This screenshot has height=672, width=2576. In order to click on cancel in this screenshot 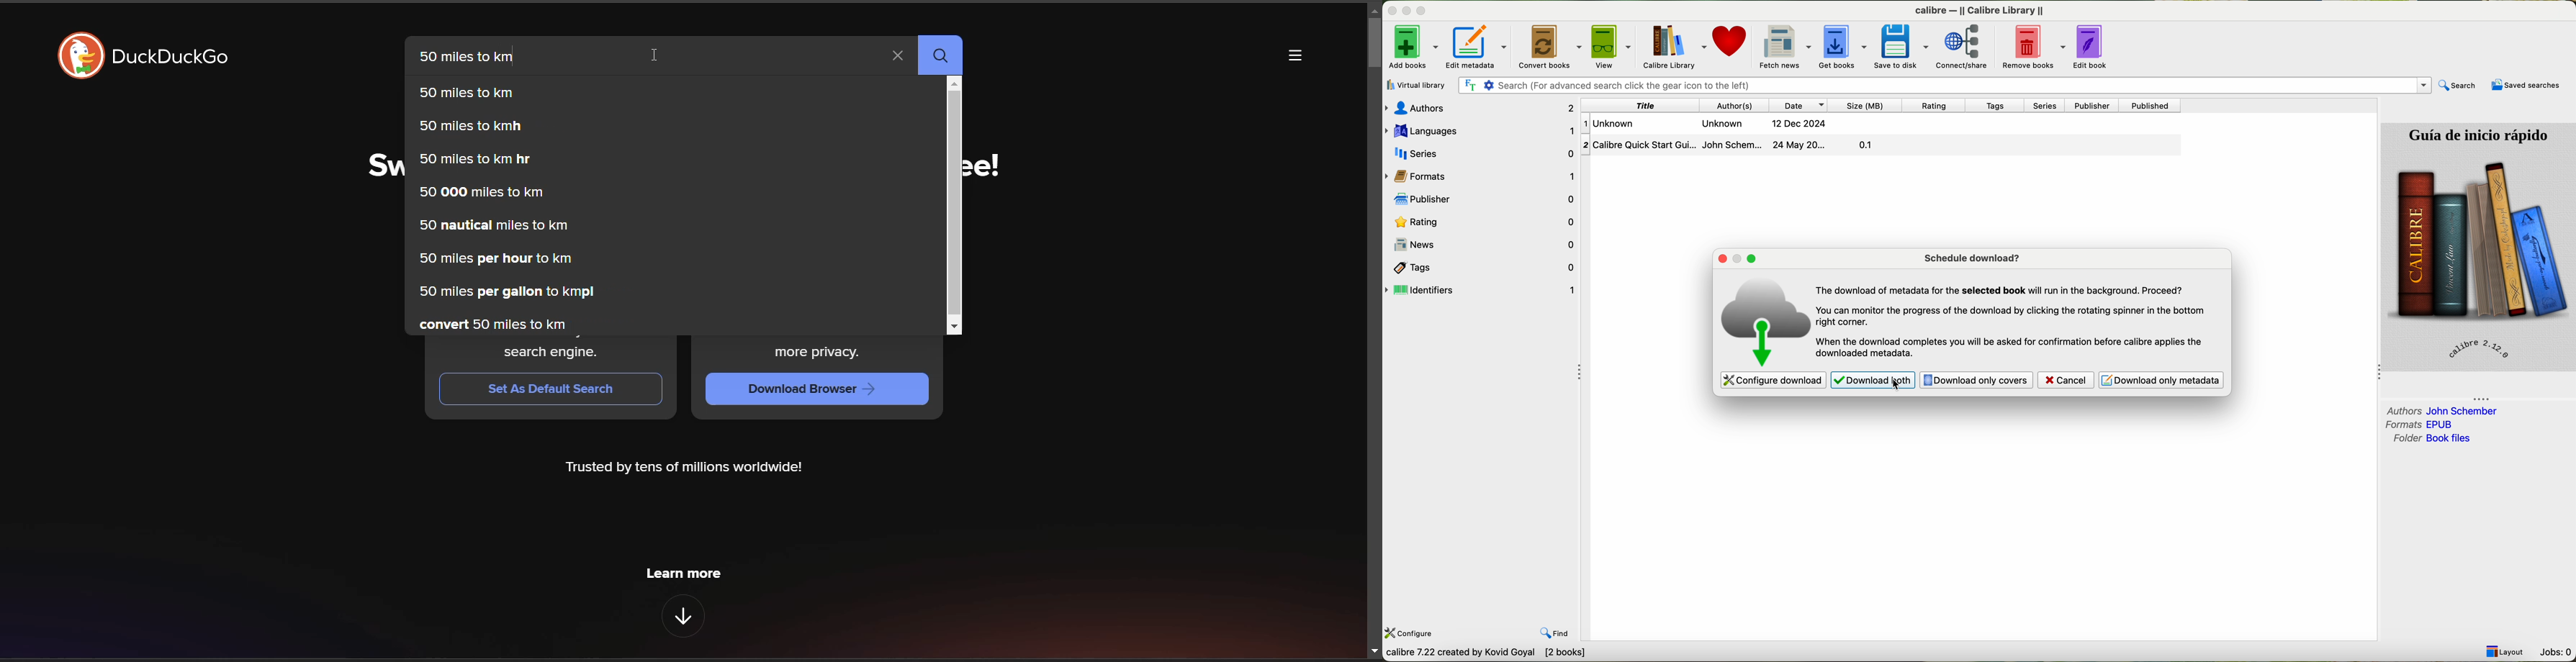, I will do `click(2066, 380)`.